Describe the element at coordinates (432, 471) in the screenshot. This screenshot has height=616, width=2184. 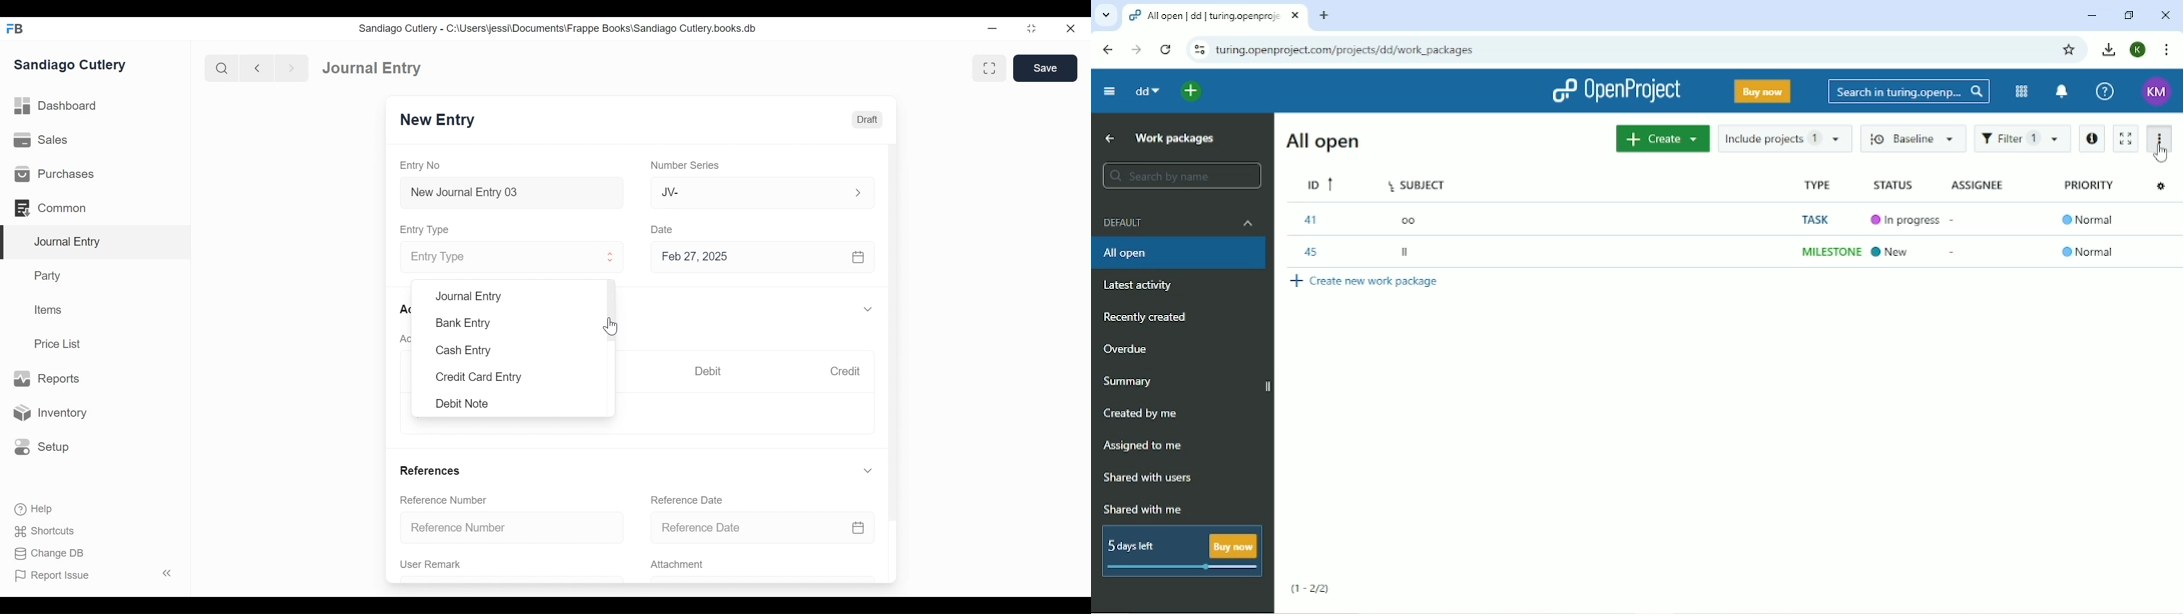
I see `References` at that location.